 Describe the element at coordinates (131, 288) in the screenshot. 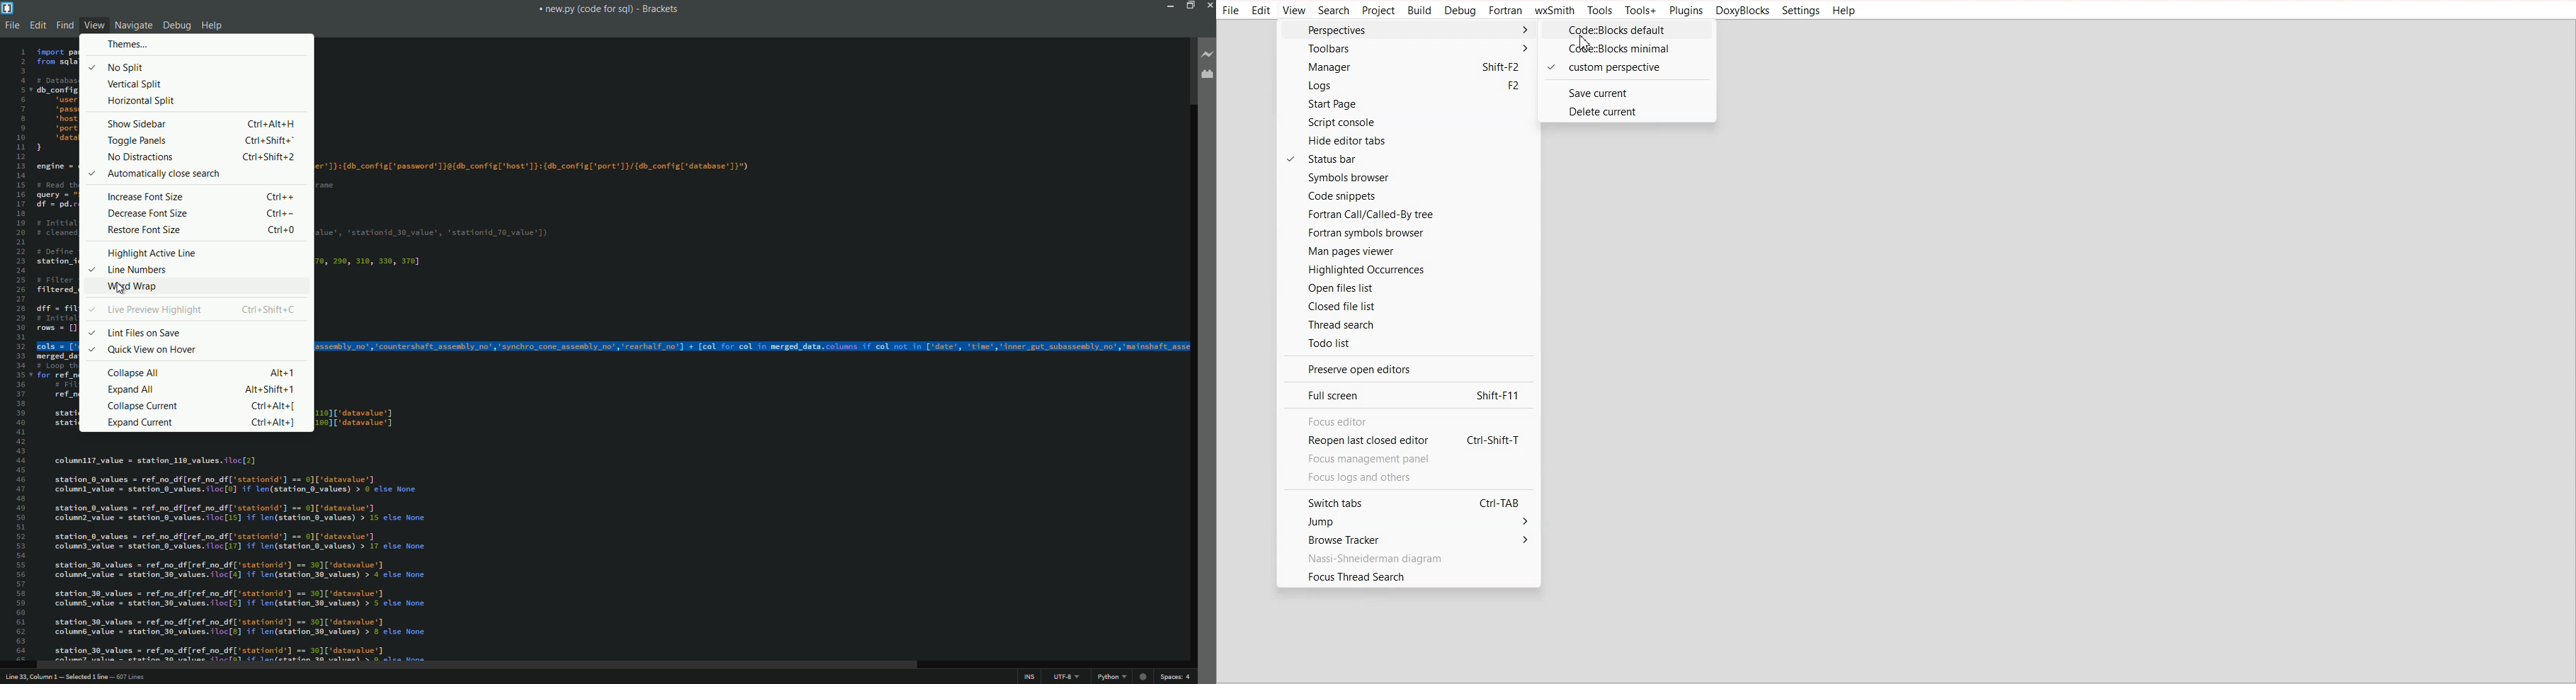

I see `word wrap` at that location.